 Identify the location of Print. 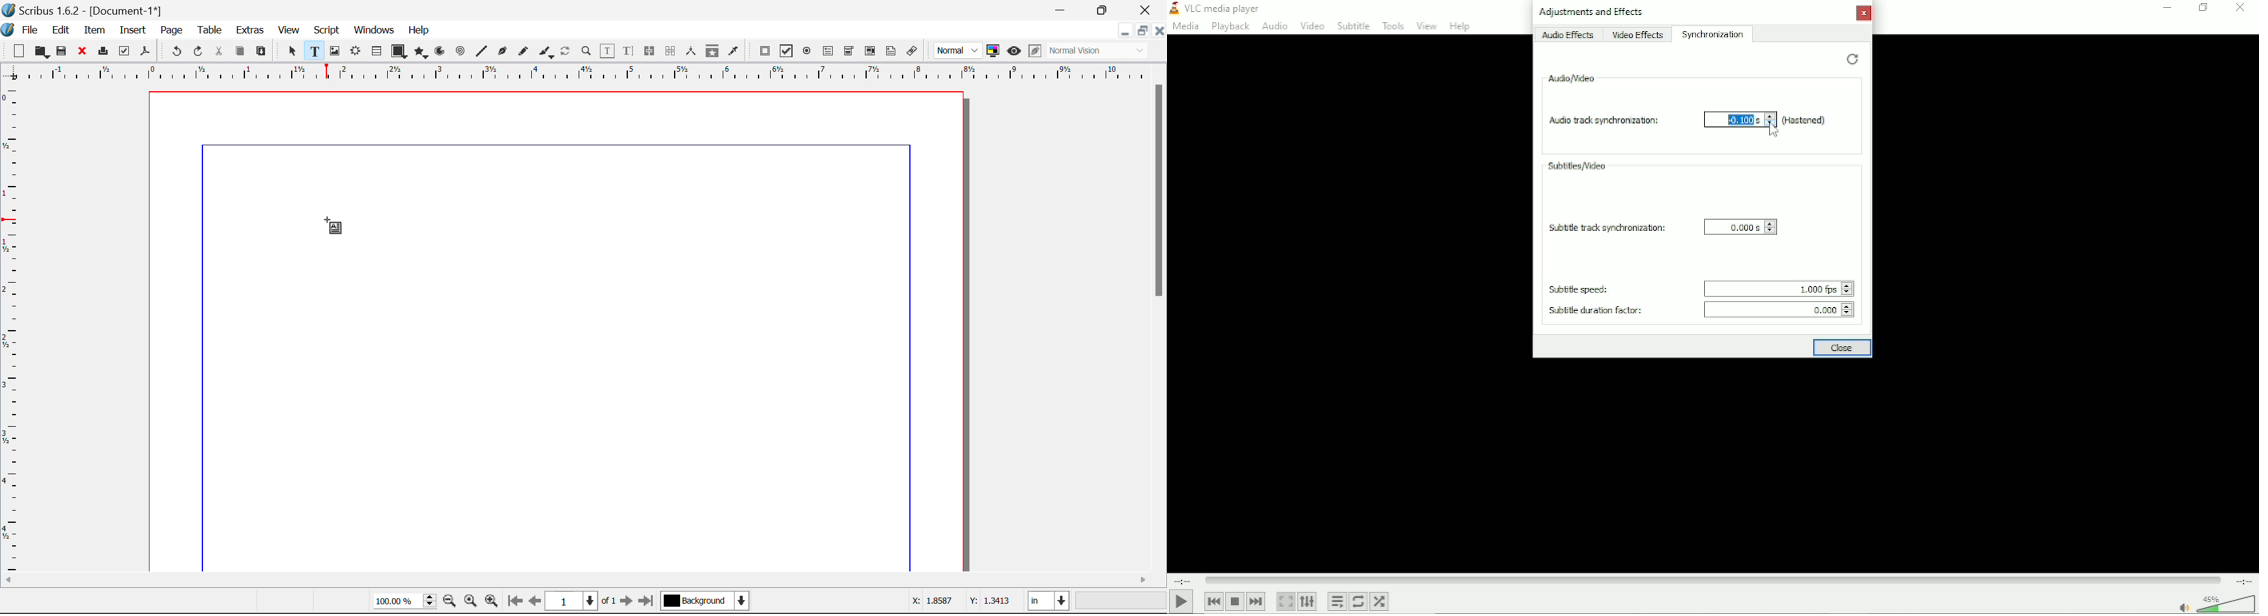
(102, 52).